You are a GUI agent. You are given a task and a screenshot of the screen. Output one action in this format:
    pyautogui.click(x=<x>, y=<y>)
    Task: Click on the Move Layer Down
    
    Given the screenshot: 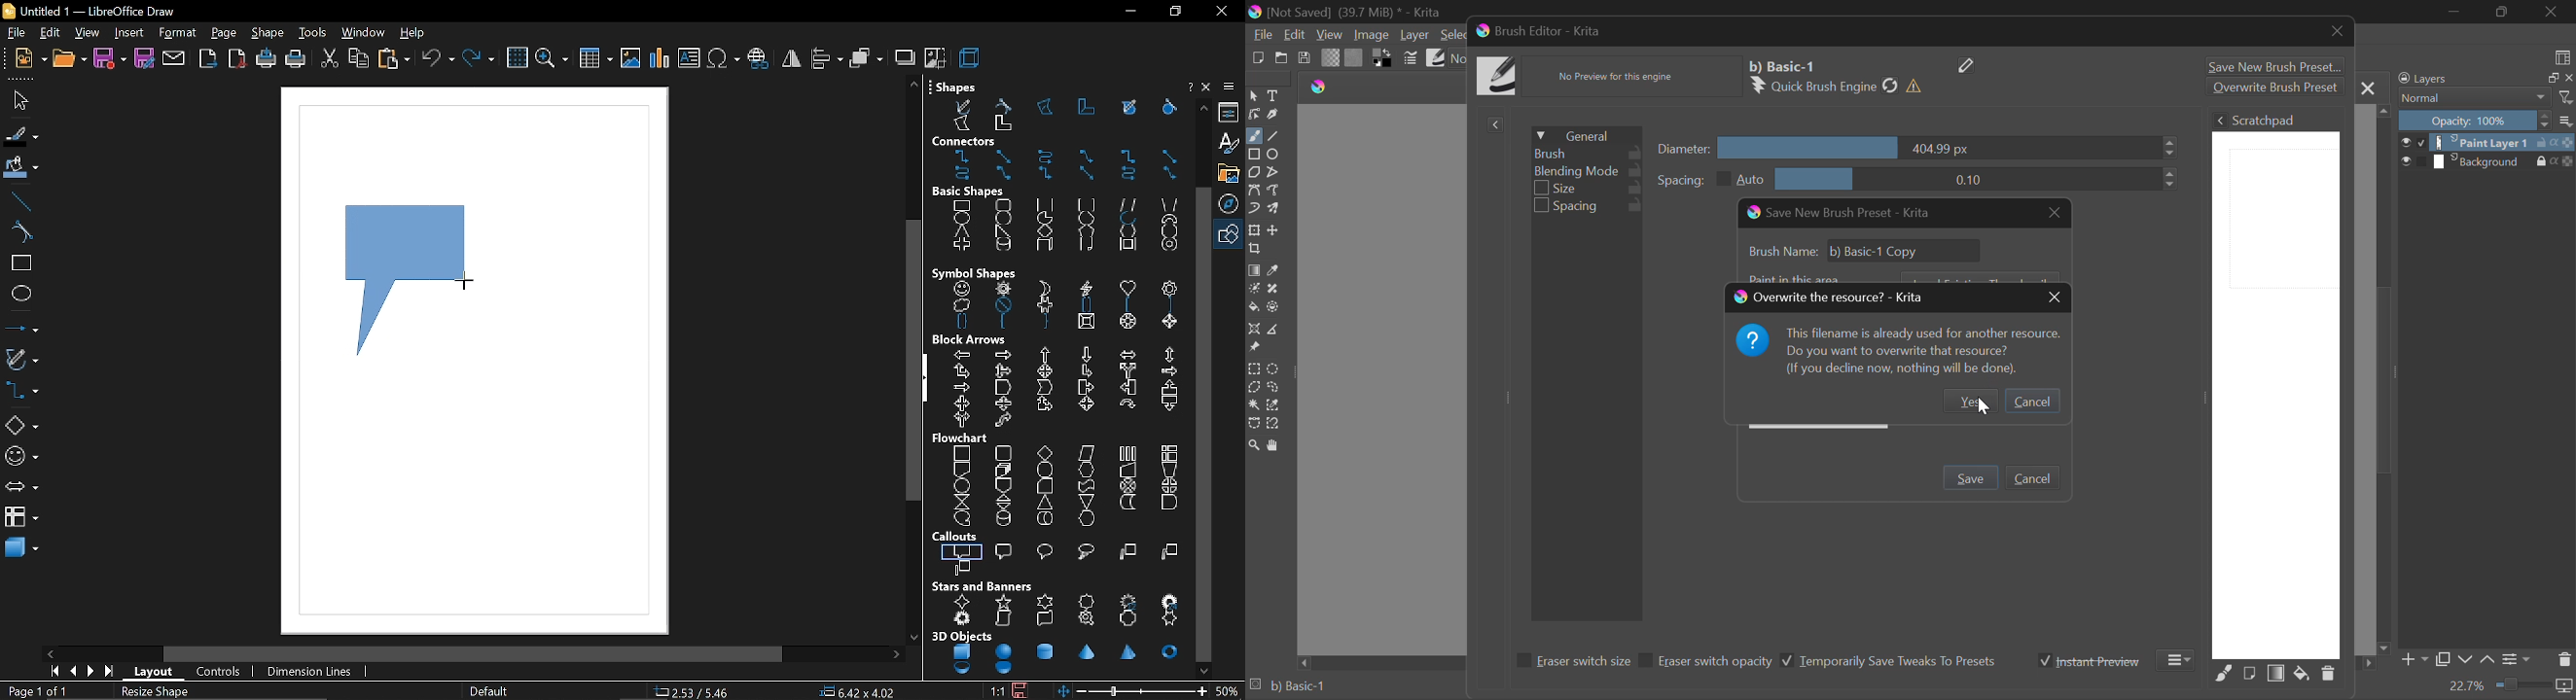 What is the action you would take?
    pyautogui.click(x=2467, y=660)
    